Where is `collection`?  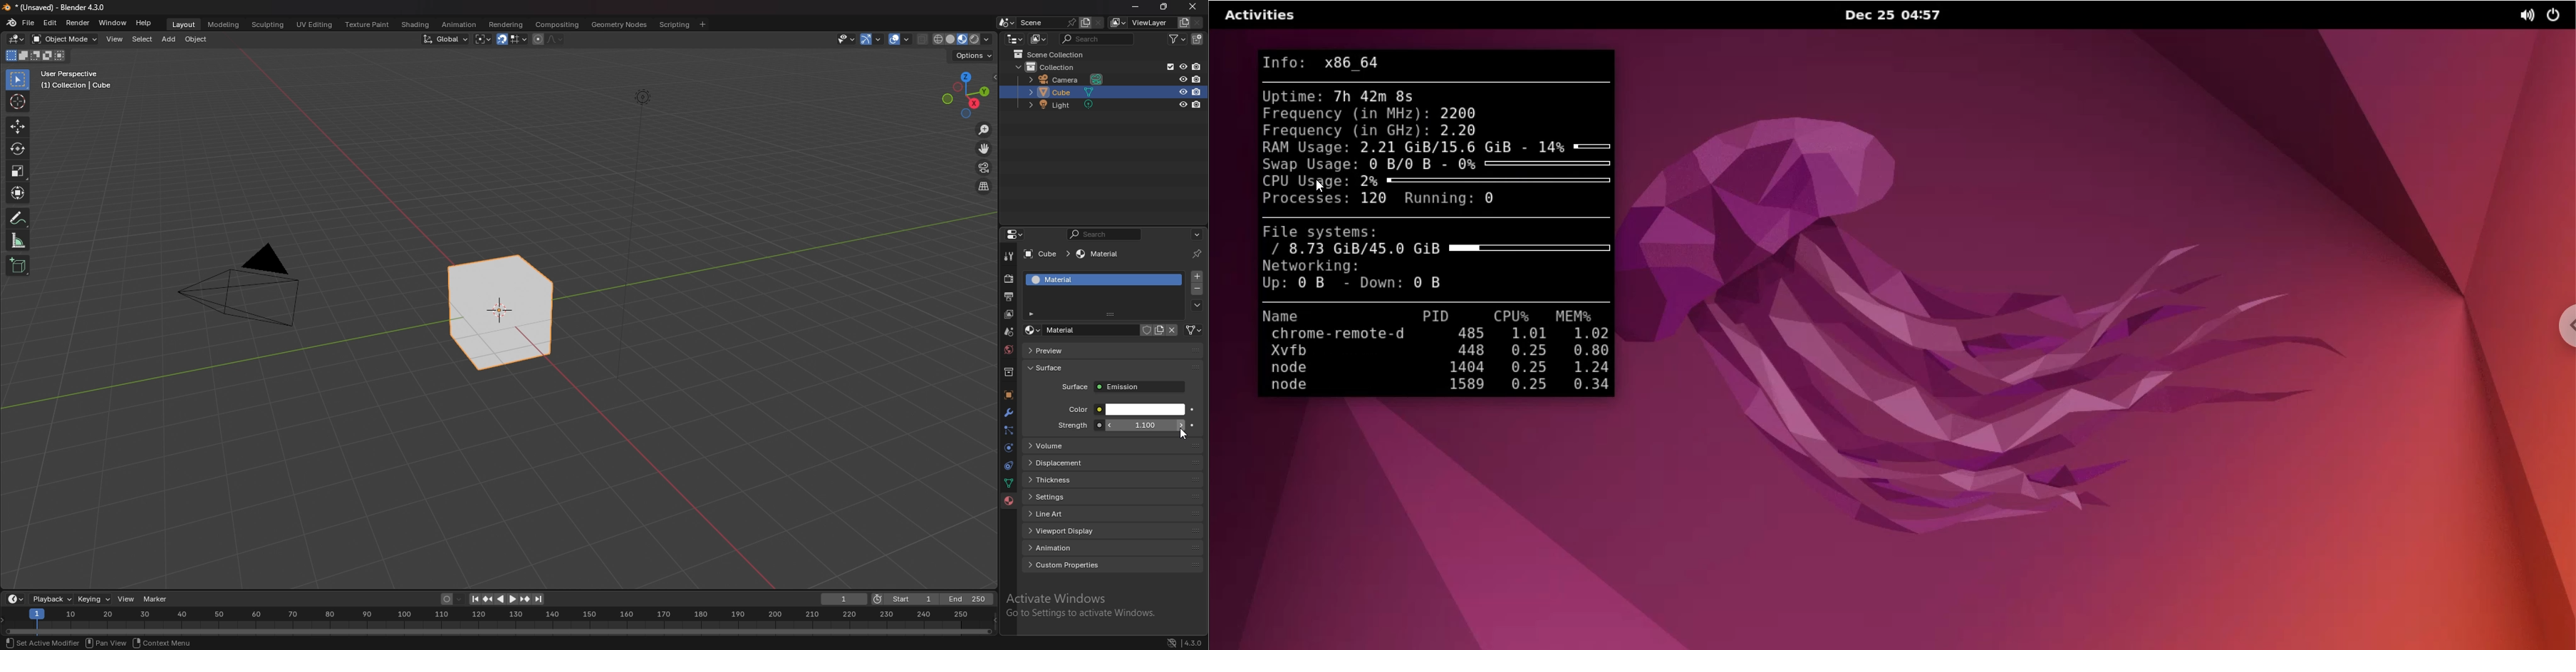 collection is located at coordinates (1009, 372).